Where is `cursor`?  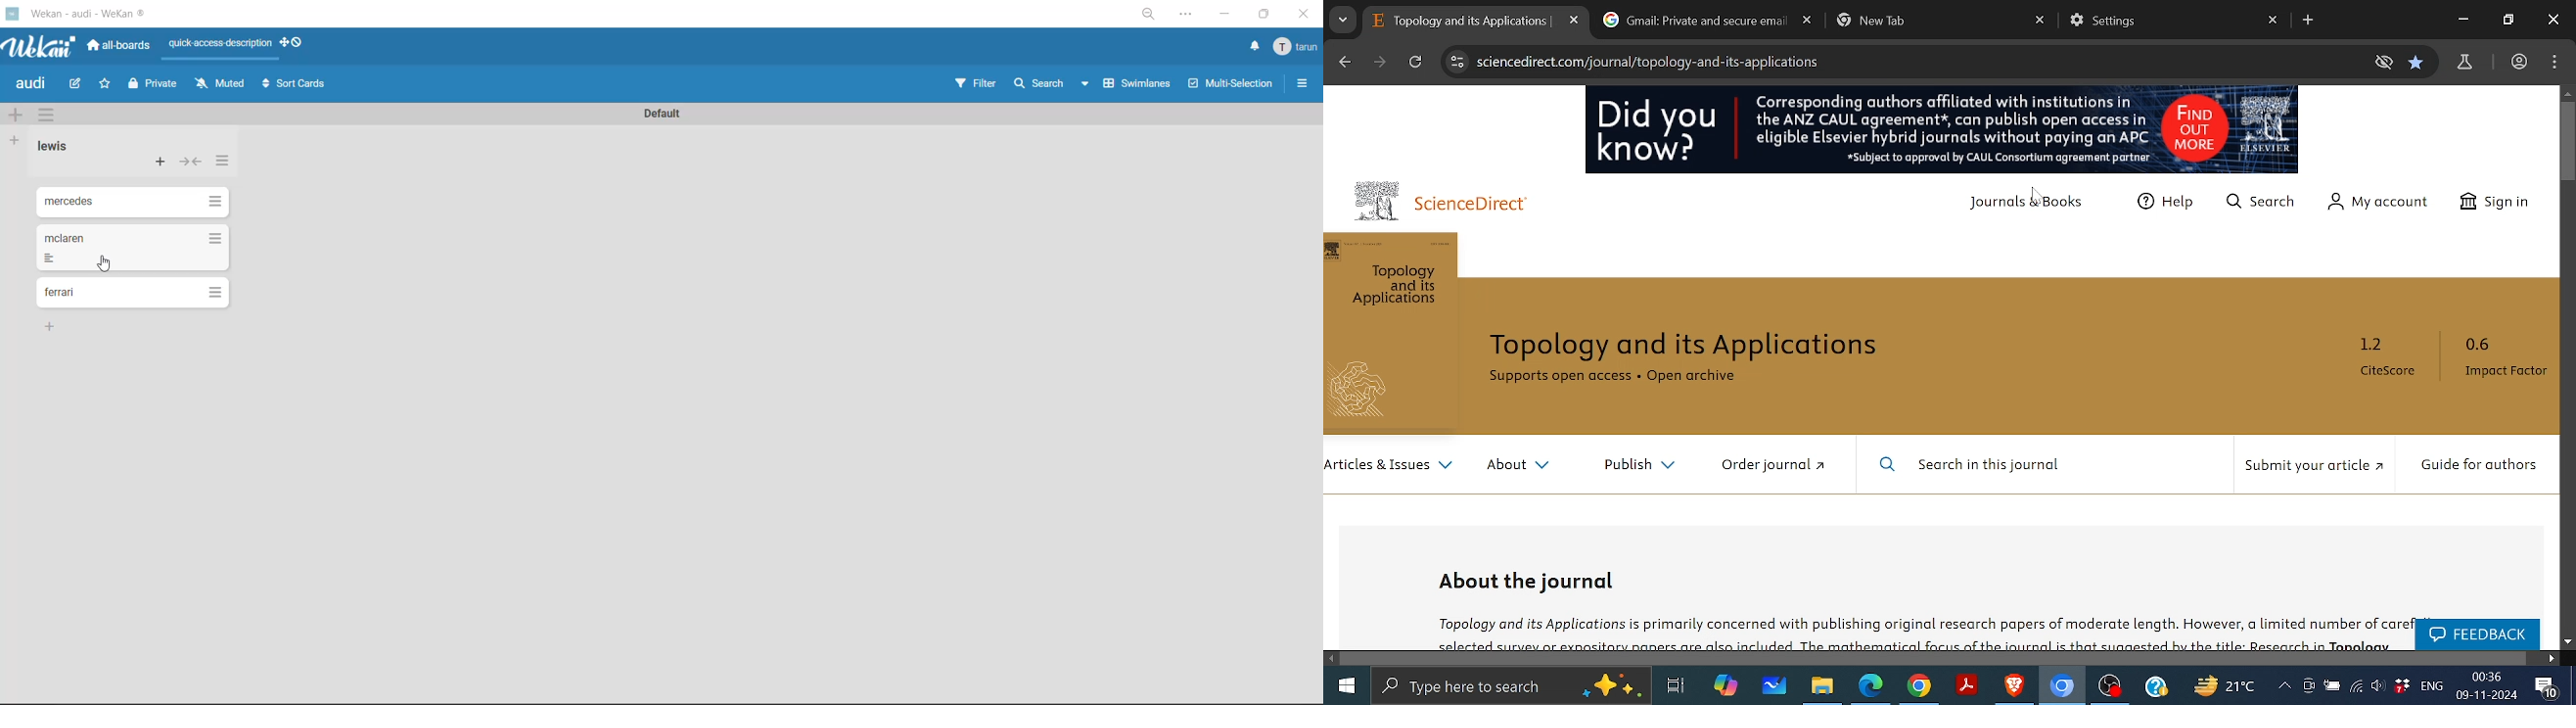 cursor is located at coordinates (106, 264).